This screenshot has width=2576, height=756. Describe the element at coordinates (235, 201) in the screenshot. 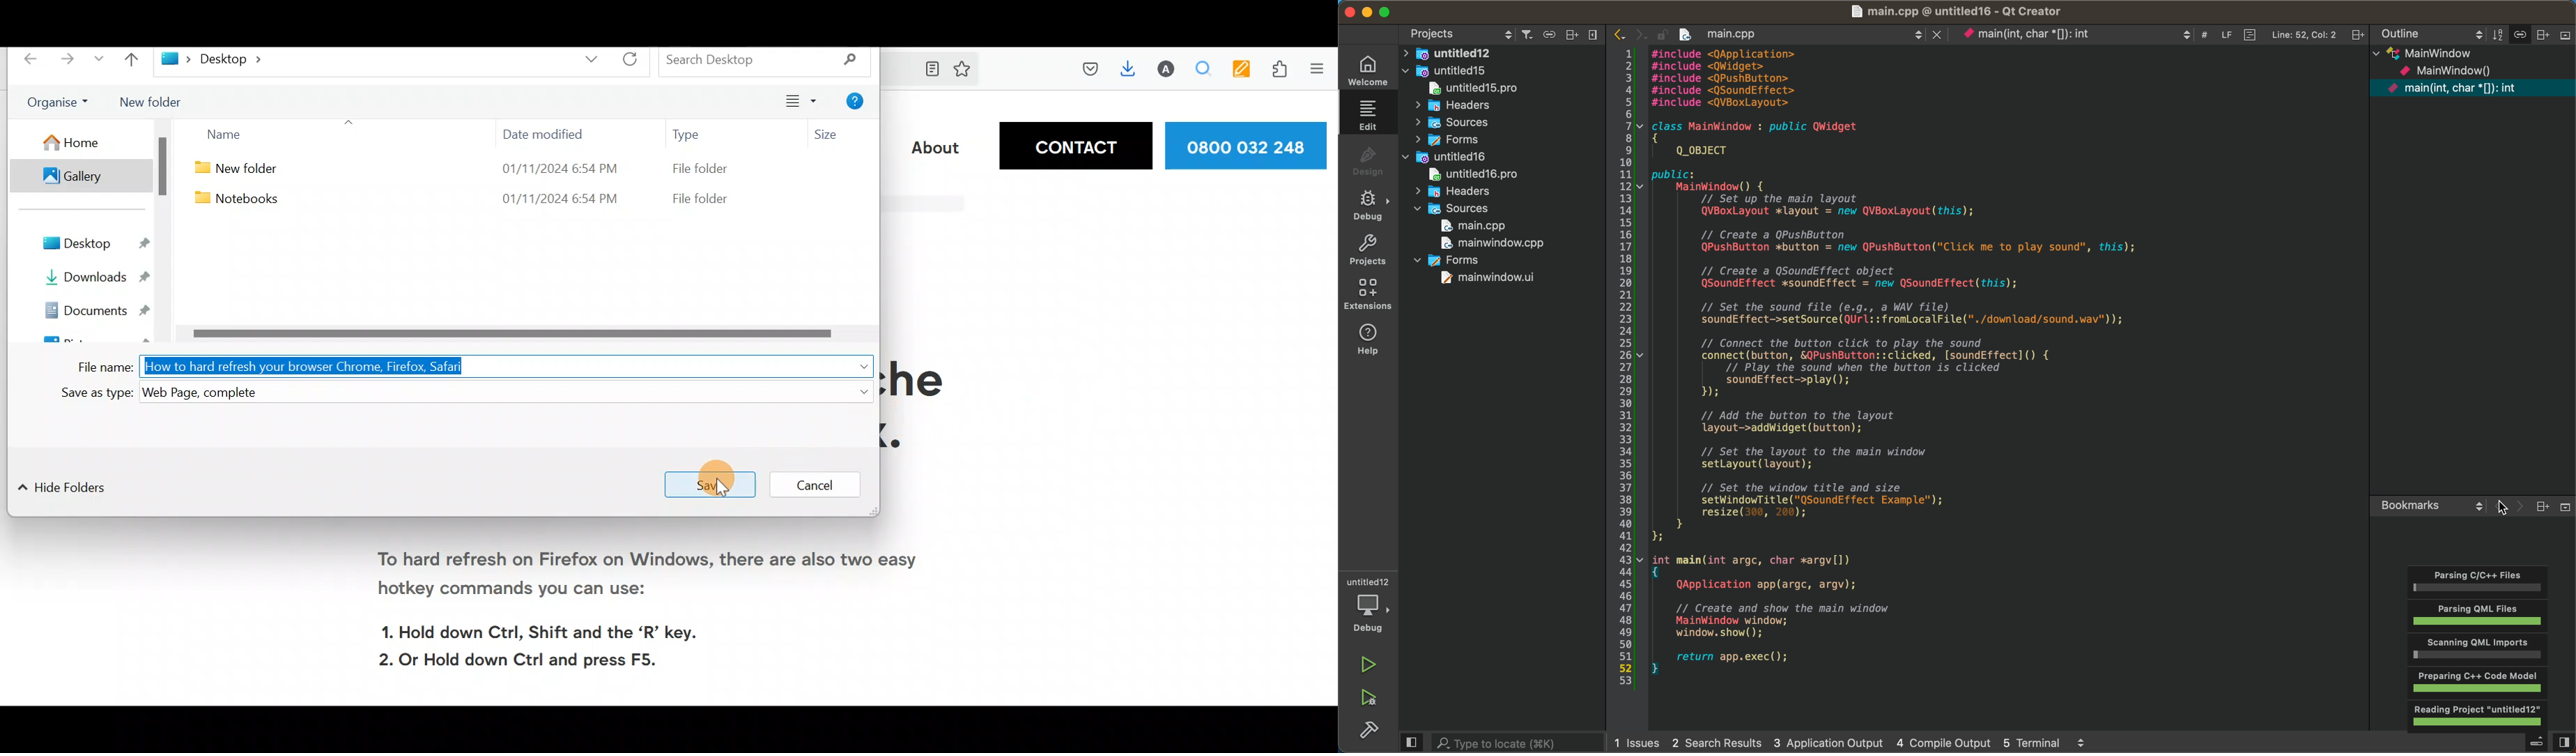

I see `Notebooks` at that location.